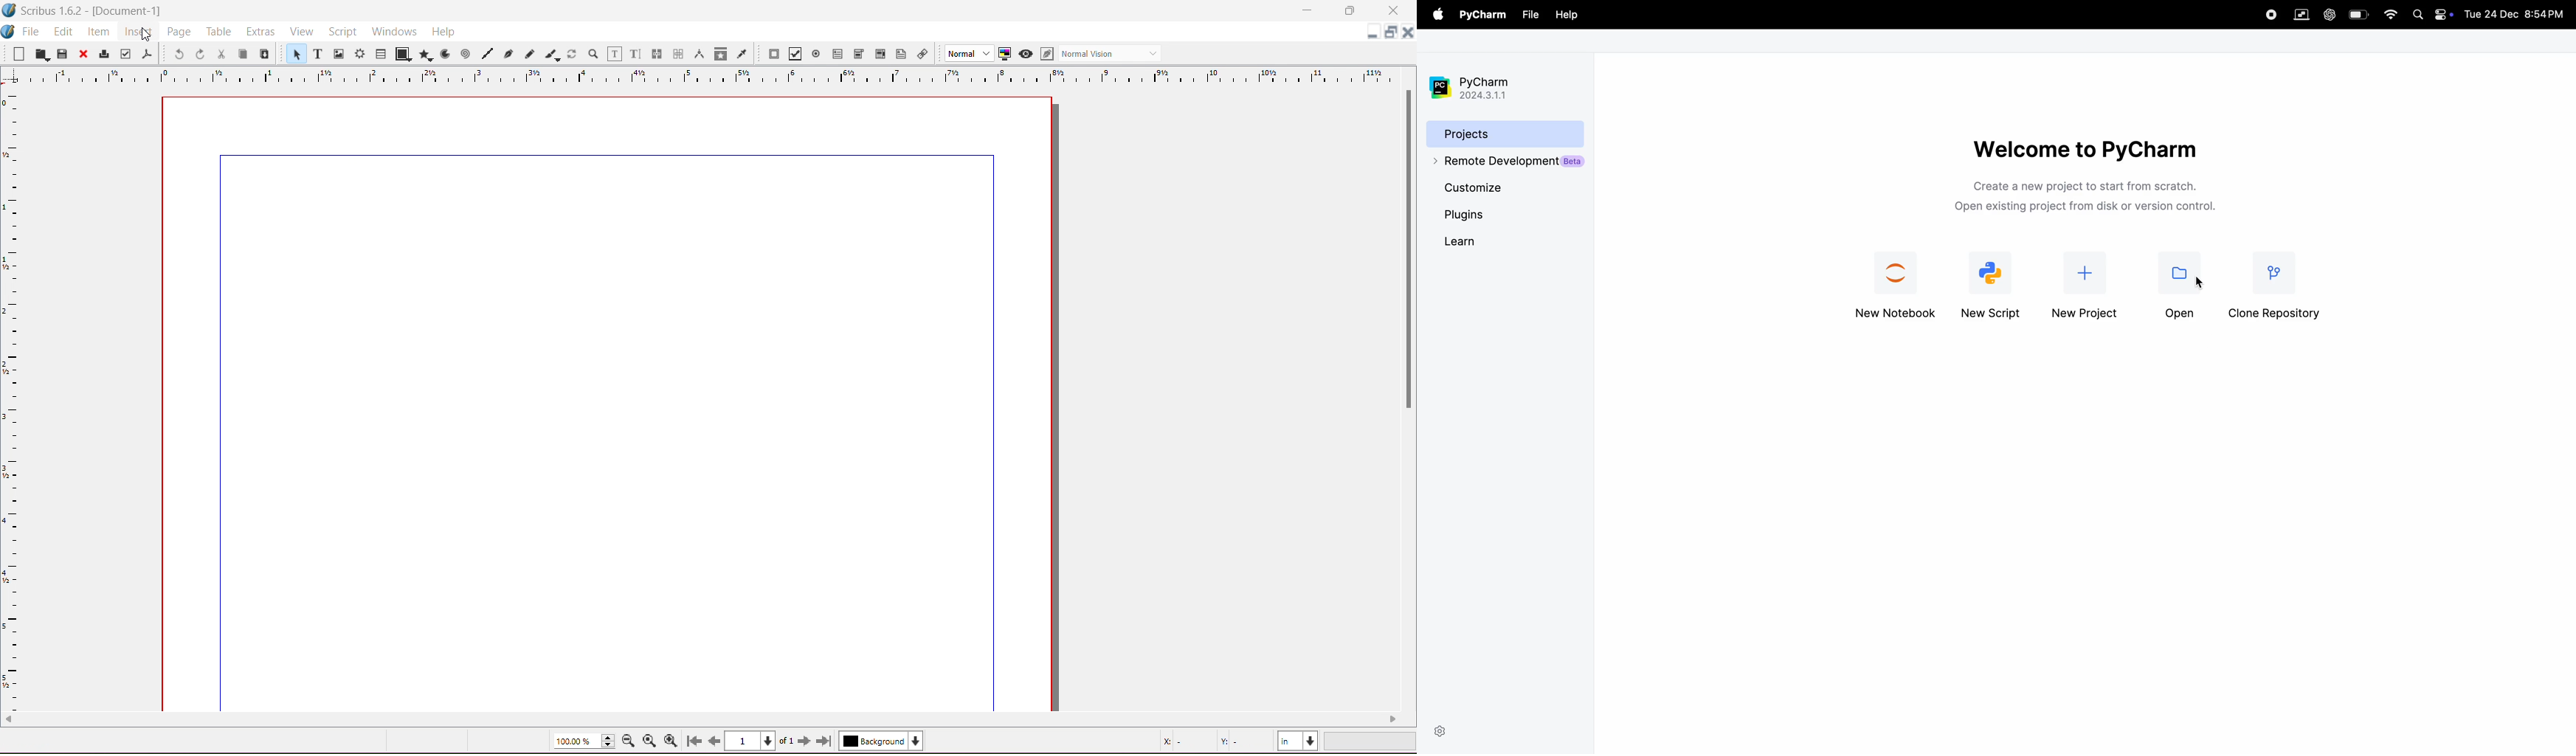  I want to click on record, so click(2269, 13).